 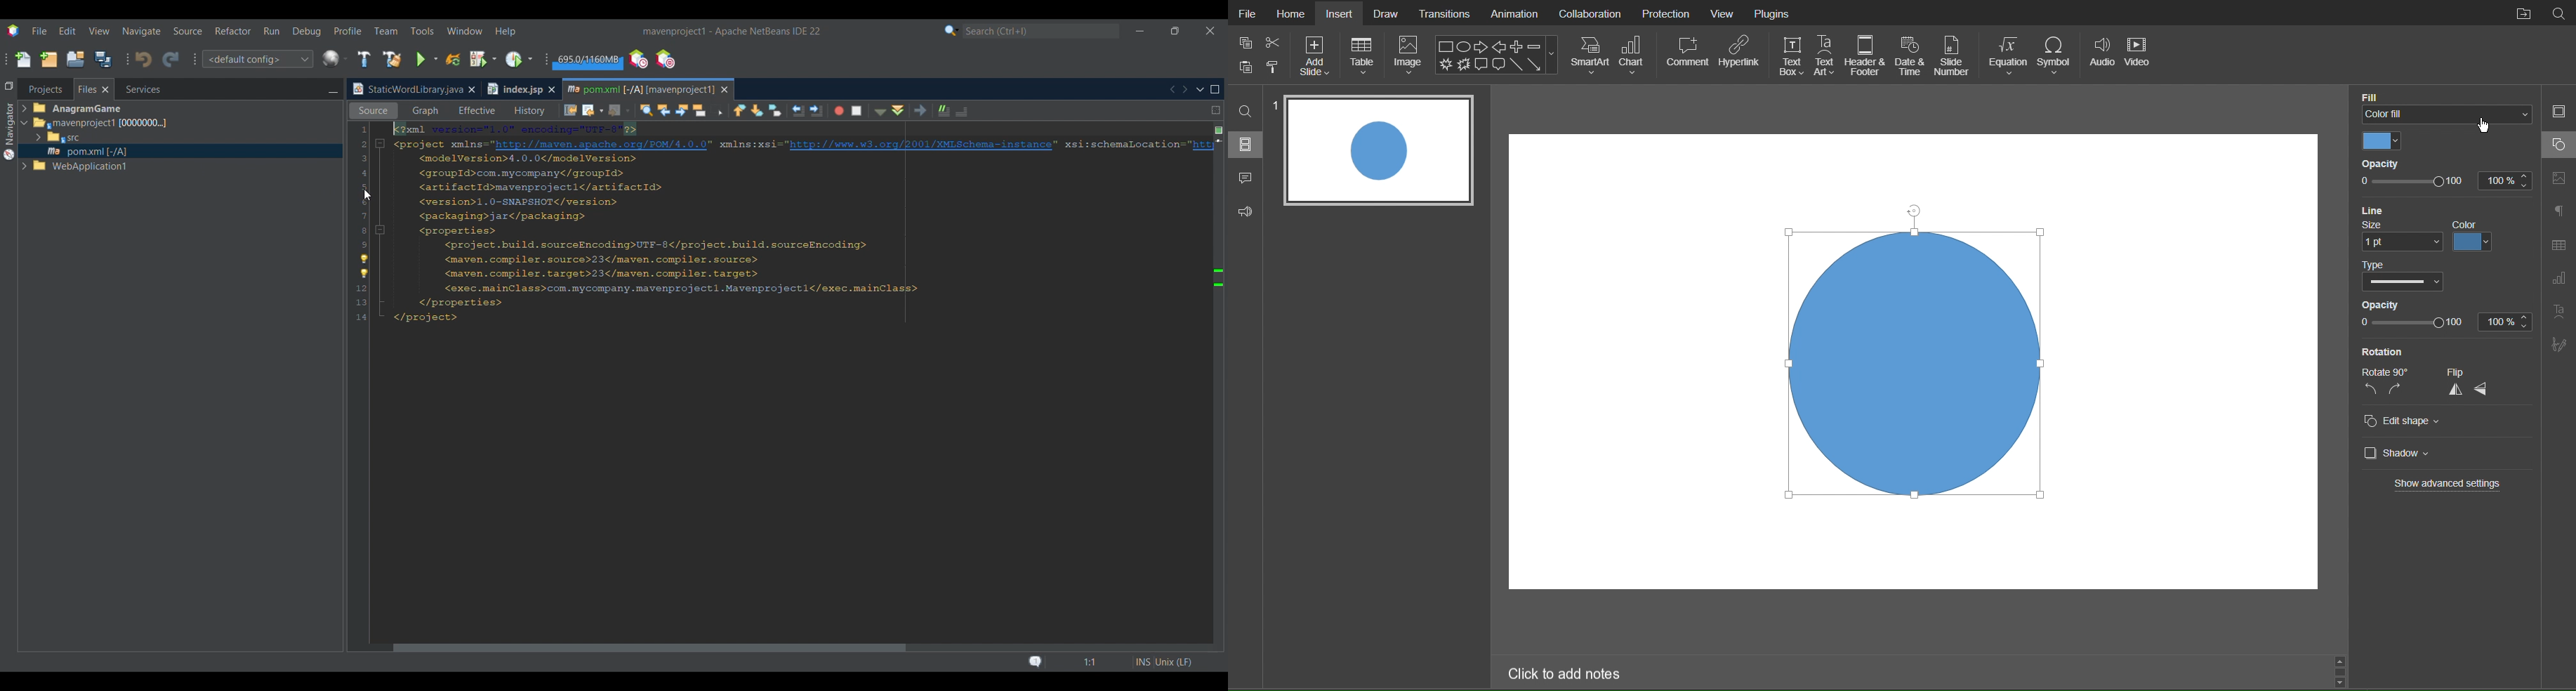 I want to click on cut, so click(x=1270, y=42).